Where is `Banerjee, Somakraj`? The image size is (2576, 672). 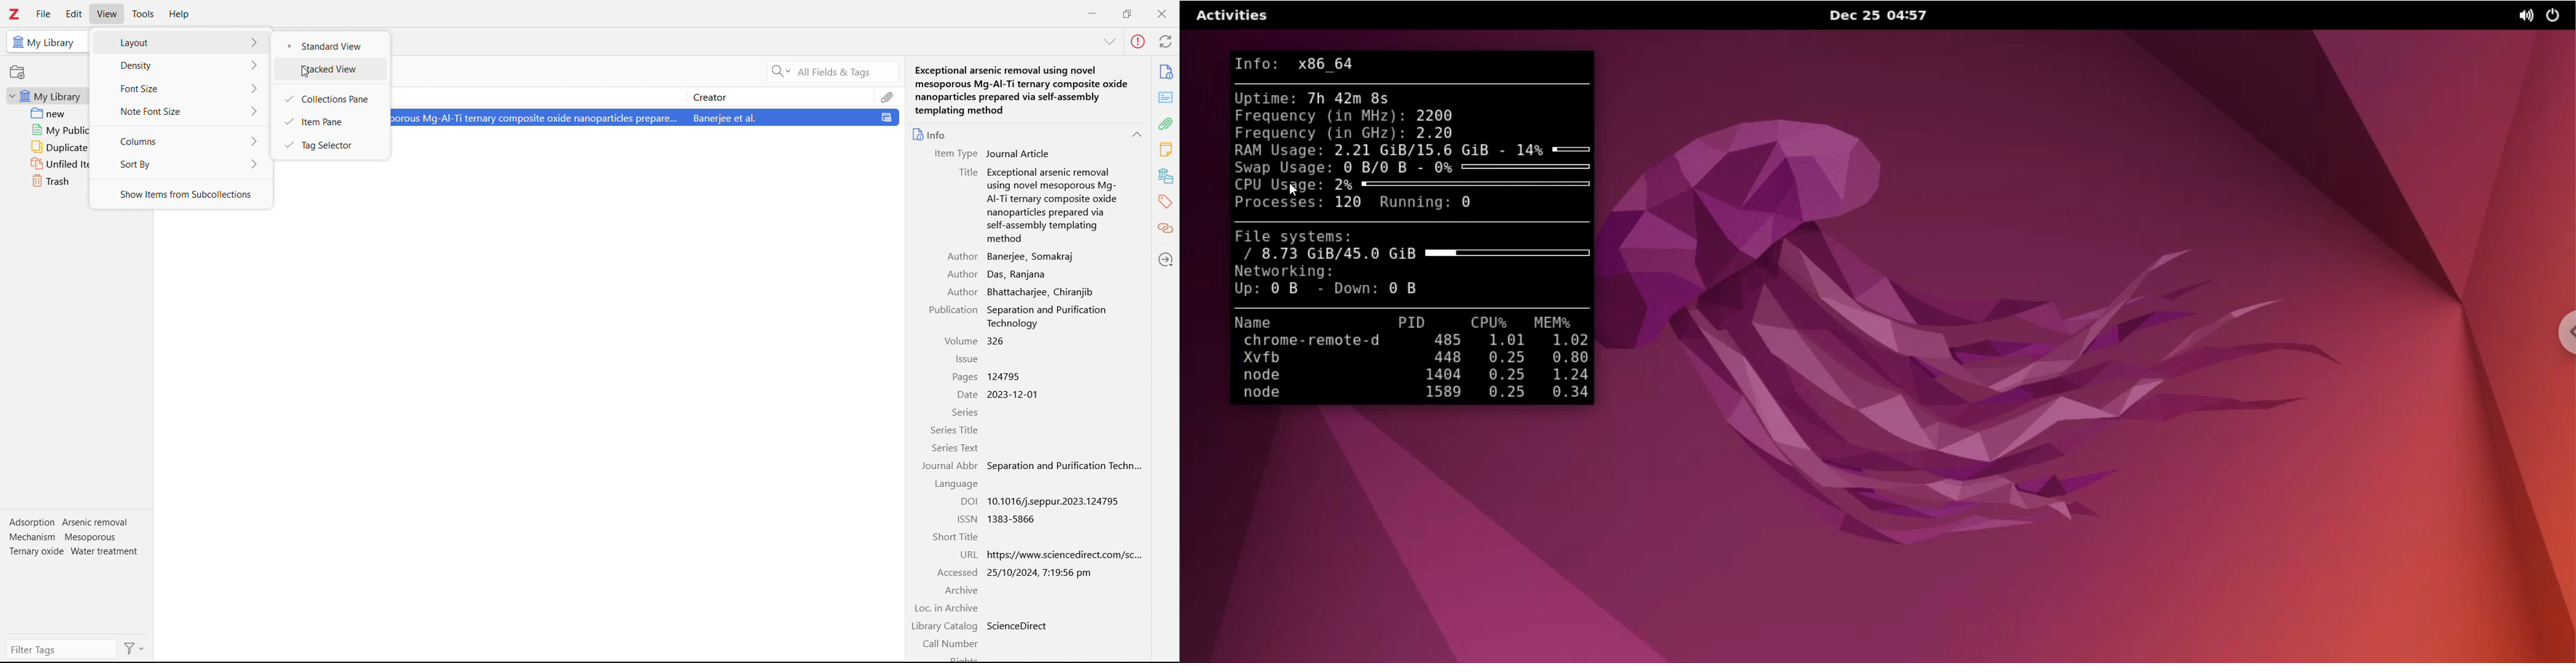
Banerjee, Somakraj is located at coordinates (1033, 256).